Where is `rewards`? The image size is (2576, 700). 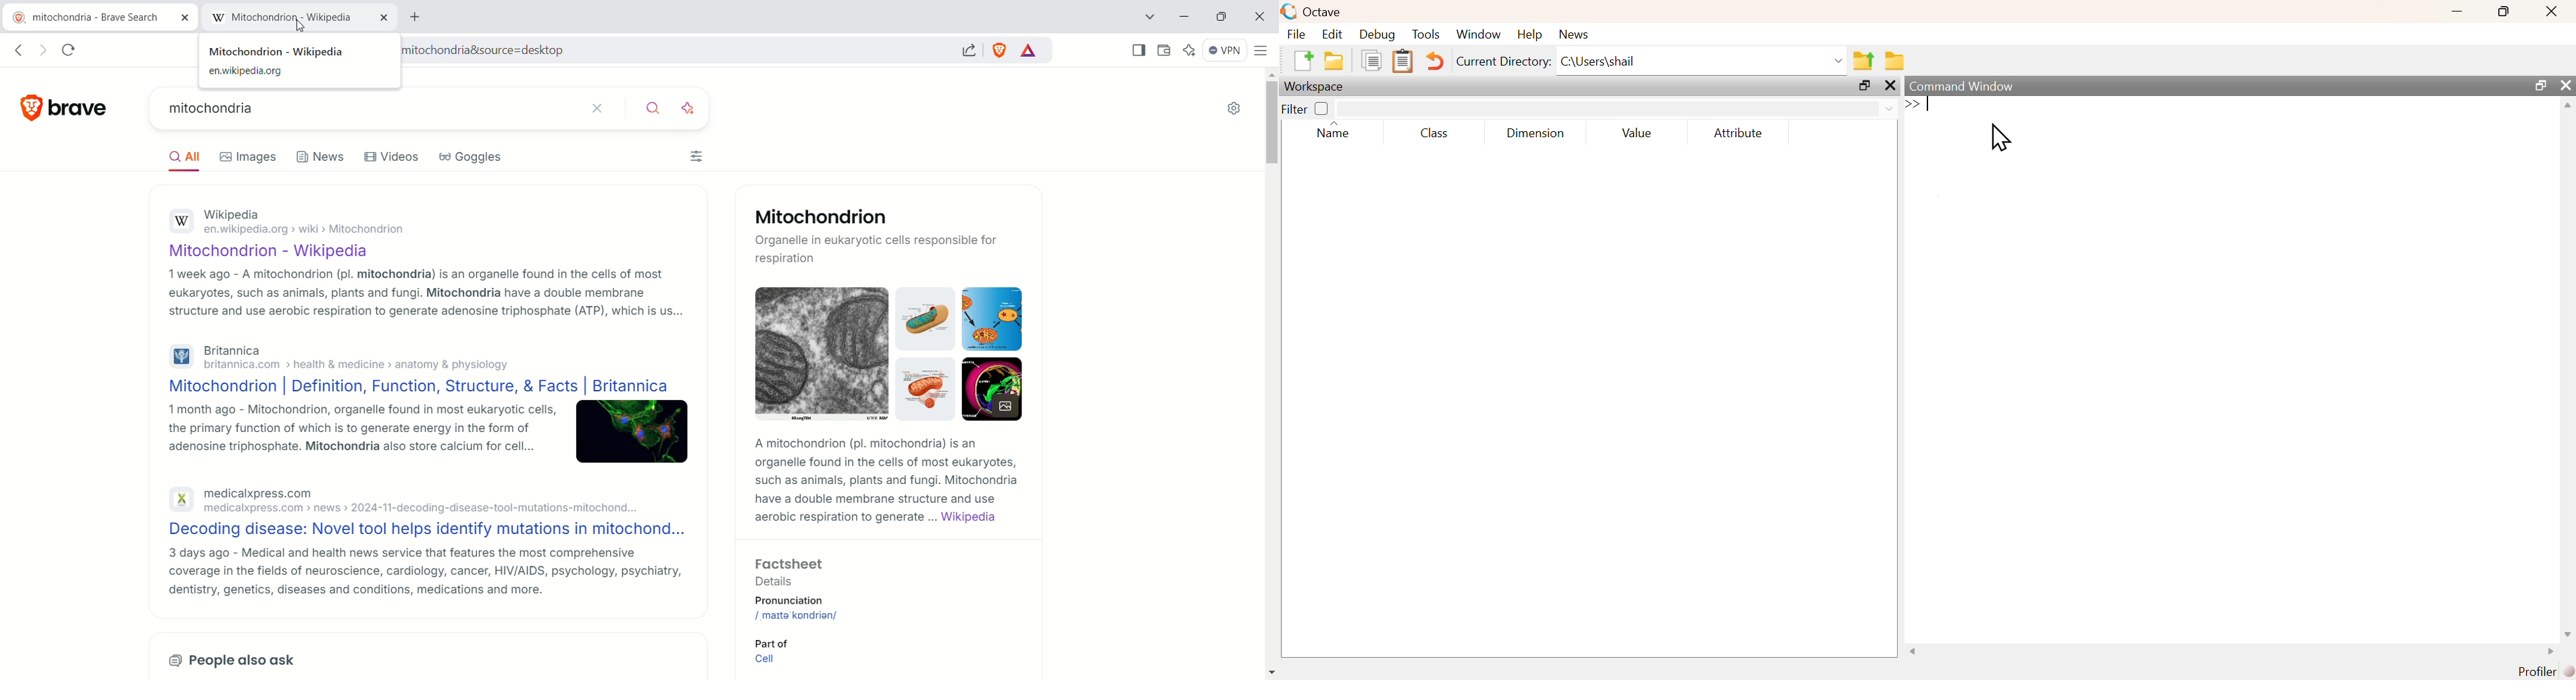 rewards is located at coordinates (1029, 49).